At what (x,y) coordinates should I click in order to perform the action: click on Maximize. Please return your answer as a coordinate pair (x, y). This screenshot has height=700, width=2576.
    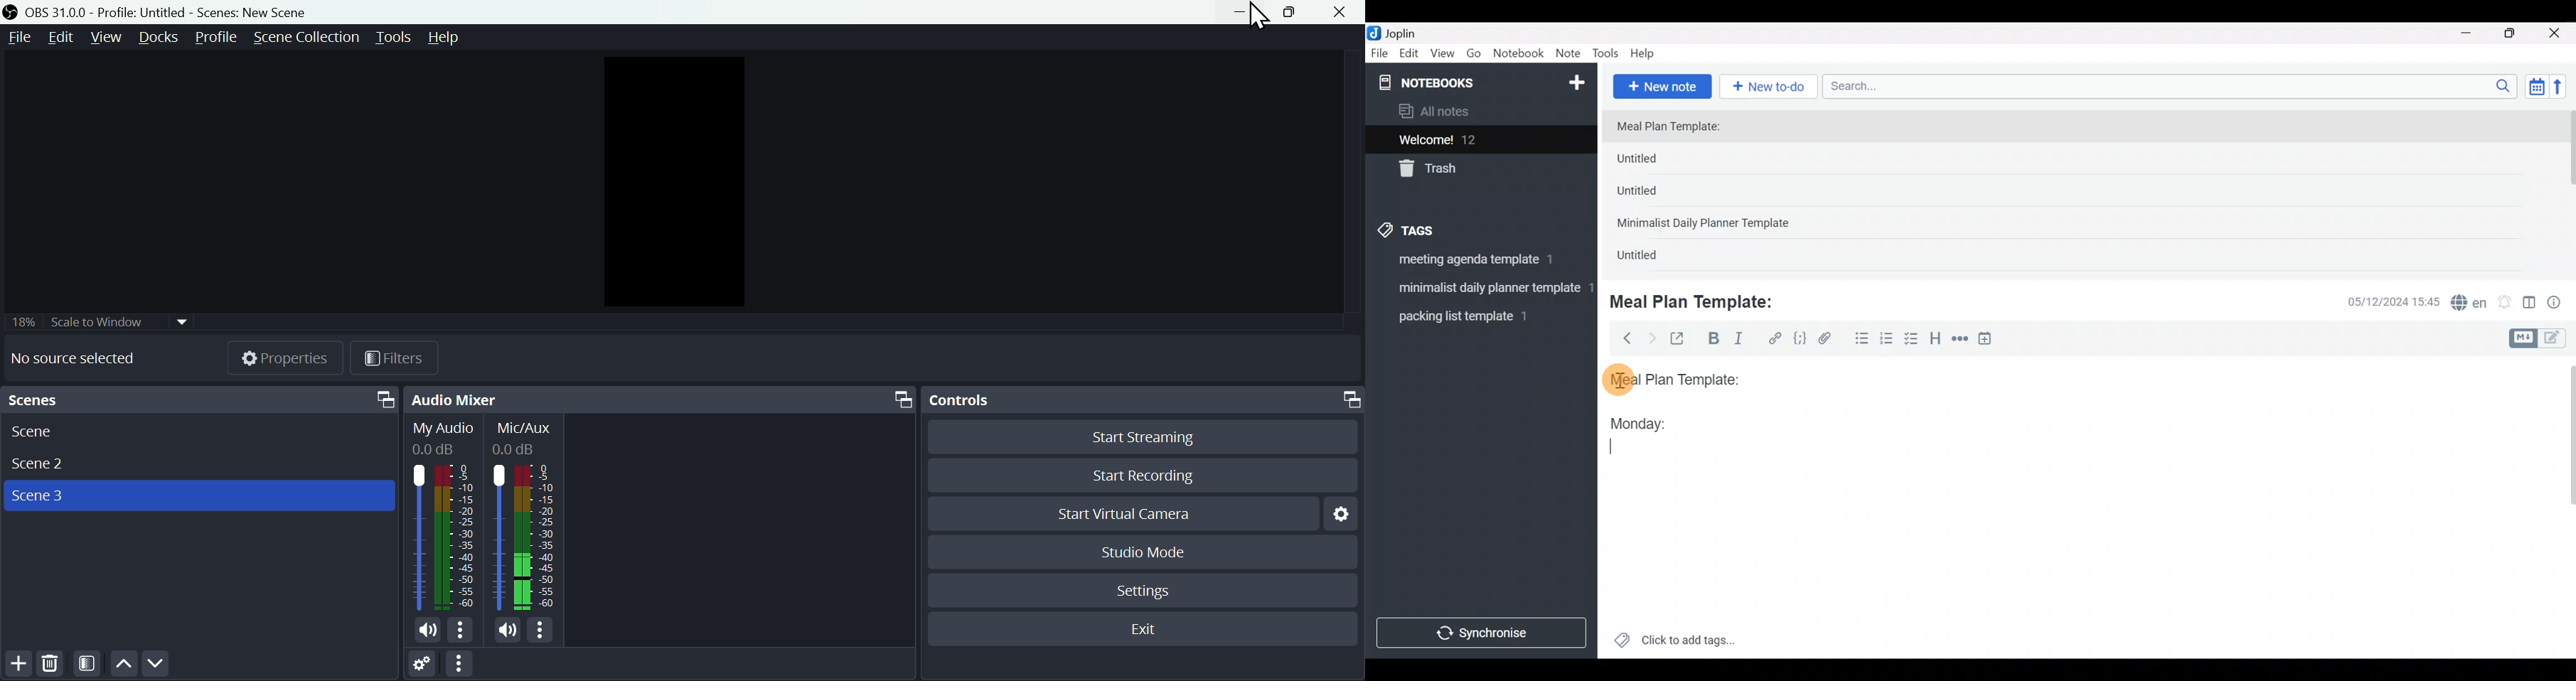
    Looking at the image, I should click on (2517, 33).